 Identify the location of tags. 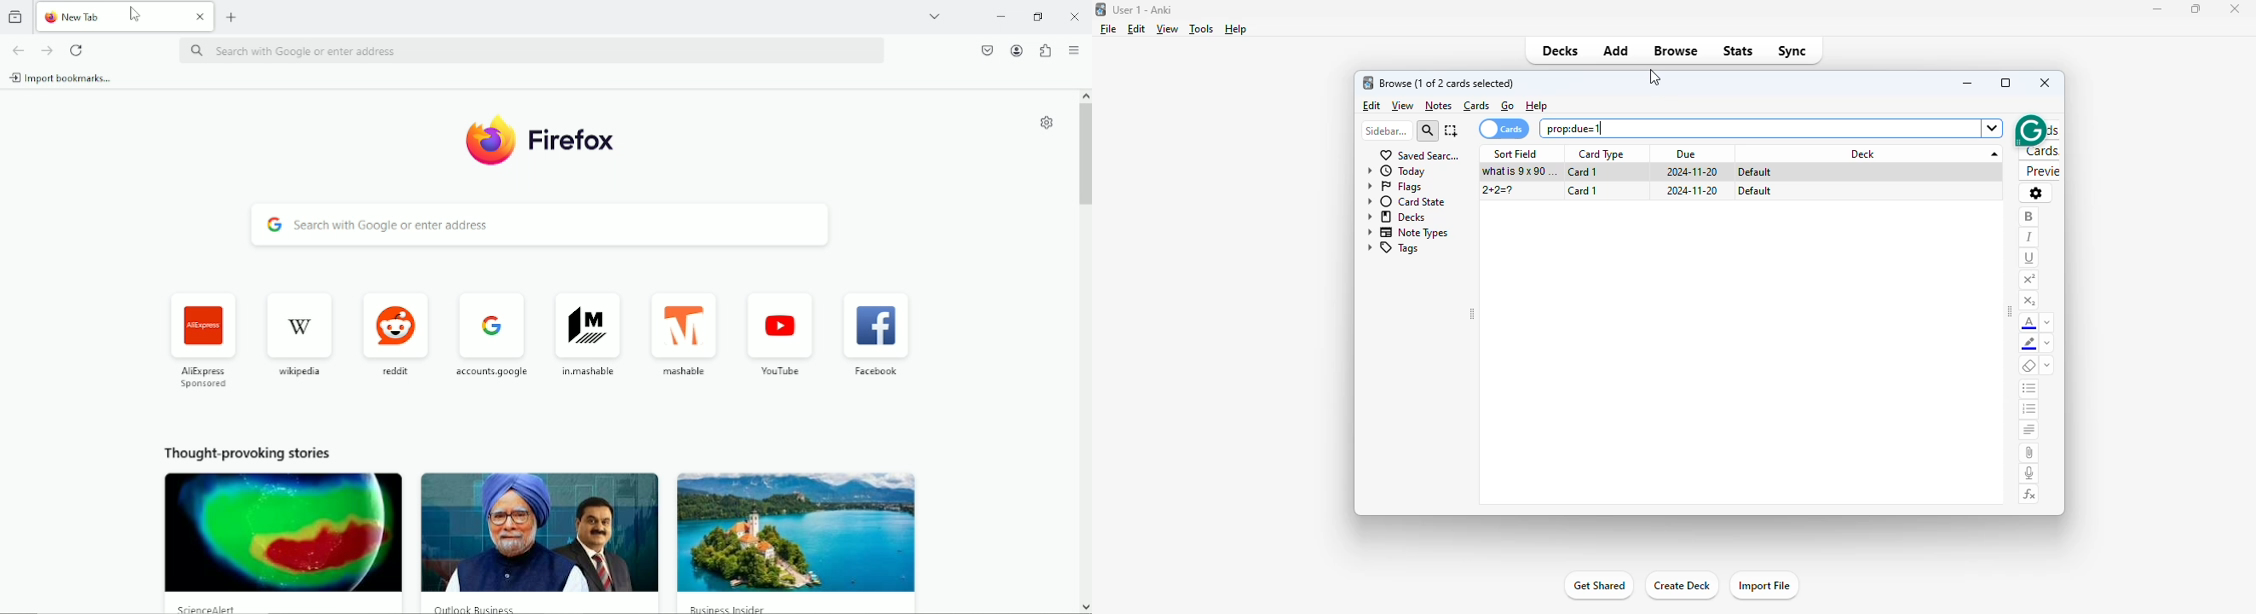
(1392, 249).